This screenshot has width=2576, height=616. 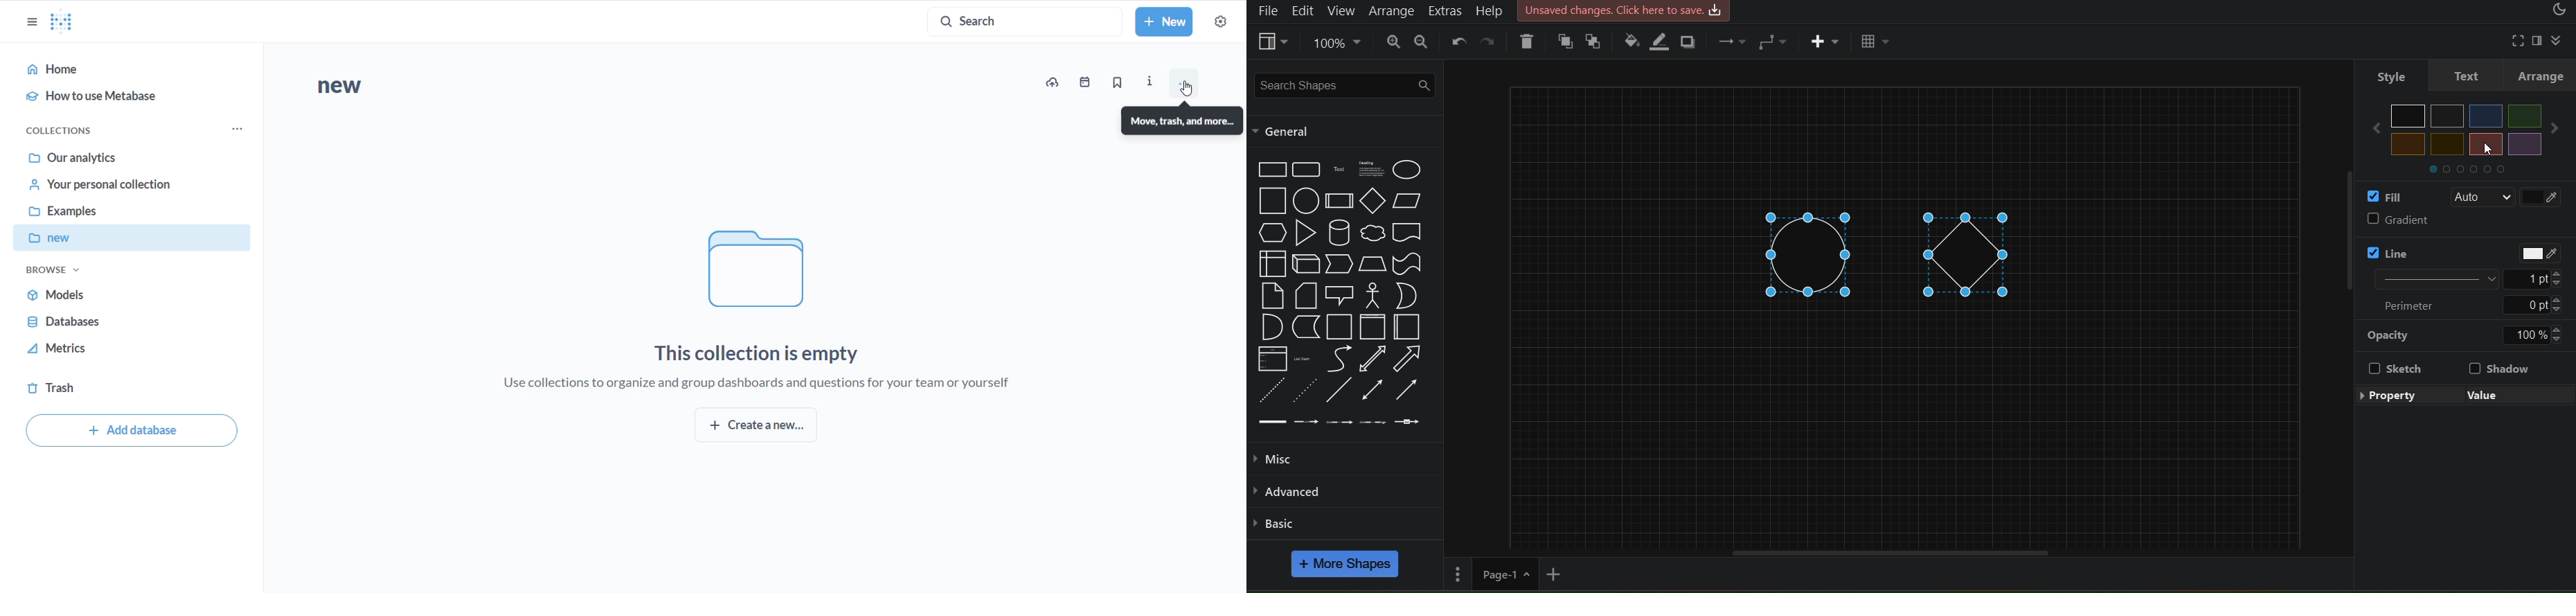 What do you see at coordinates (2404, 371) in the screenshot?
I see `Sketch` at bounding box center [2404, 371].